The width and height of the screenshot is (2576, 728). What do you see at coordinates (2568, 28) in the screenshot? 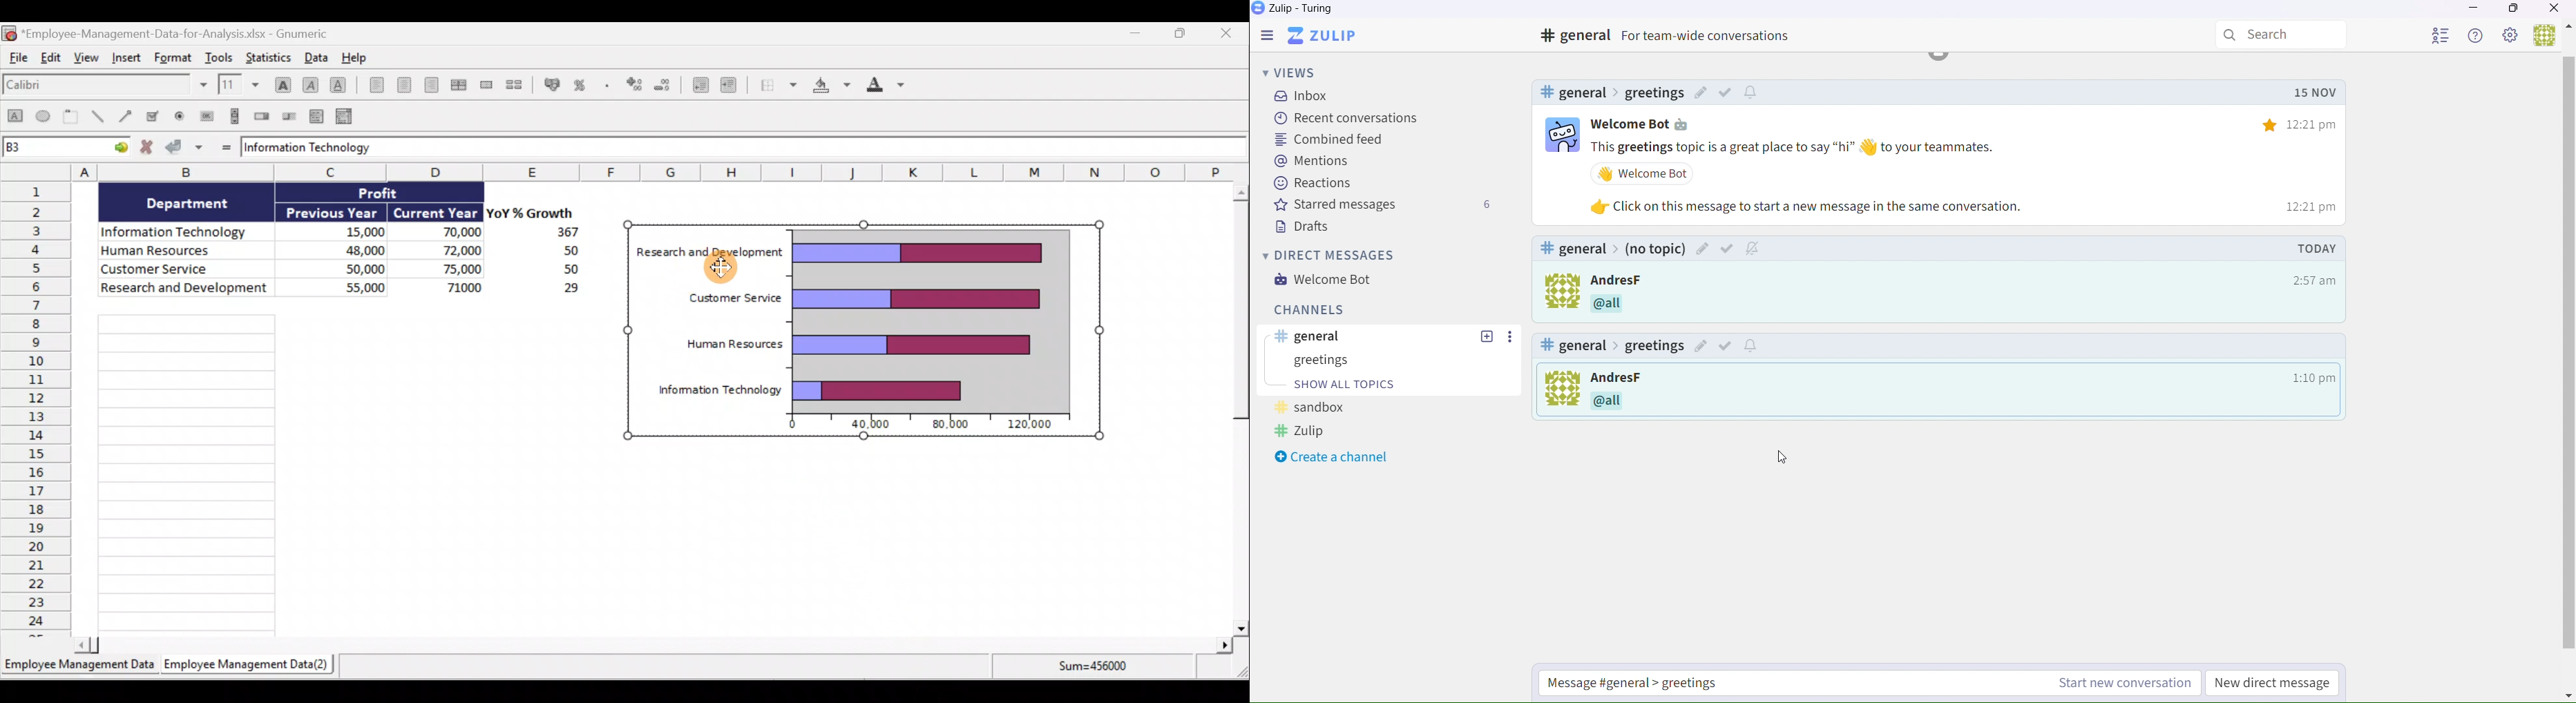
I see `` at bounding box center [2568, 28].